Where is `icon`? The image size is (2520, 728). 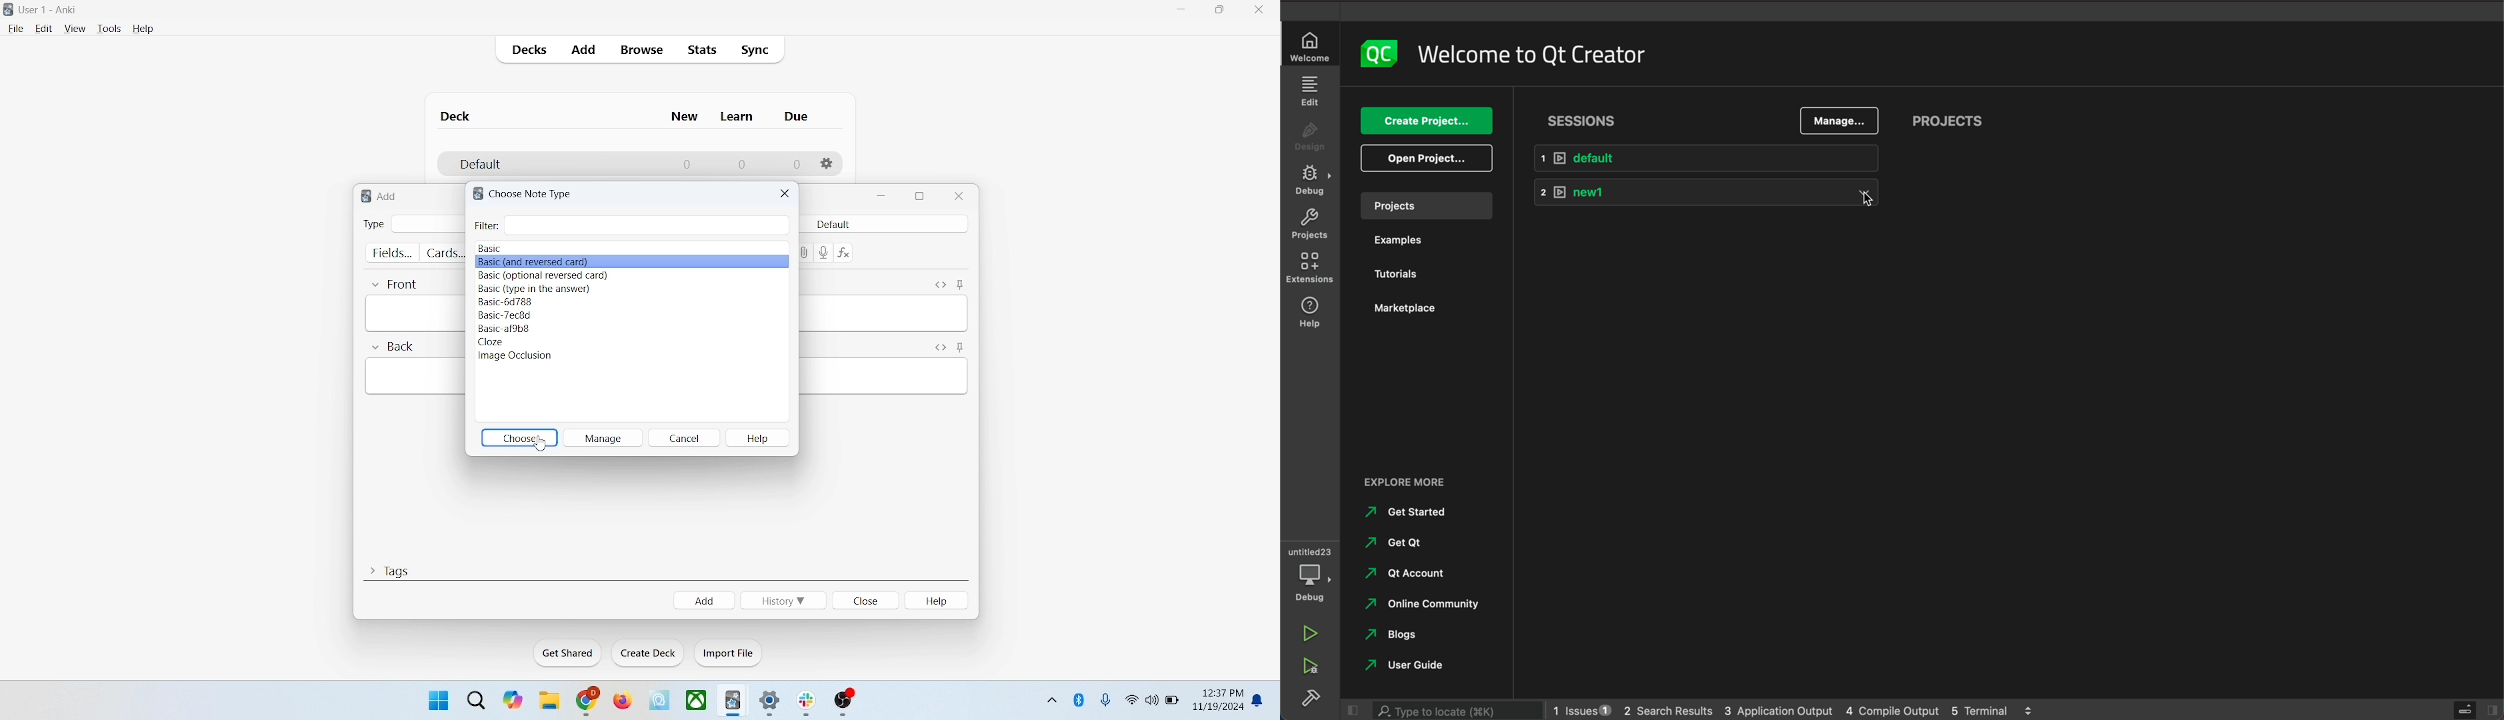 icon is located at coordinates (734, 702).